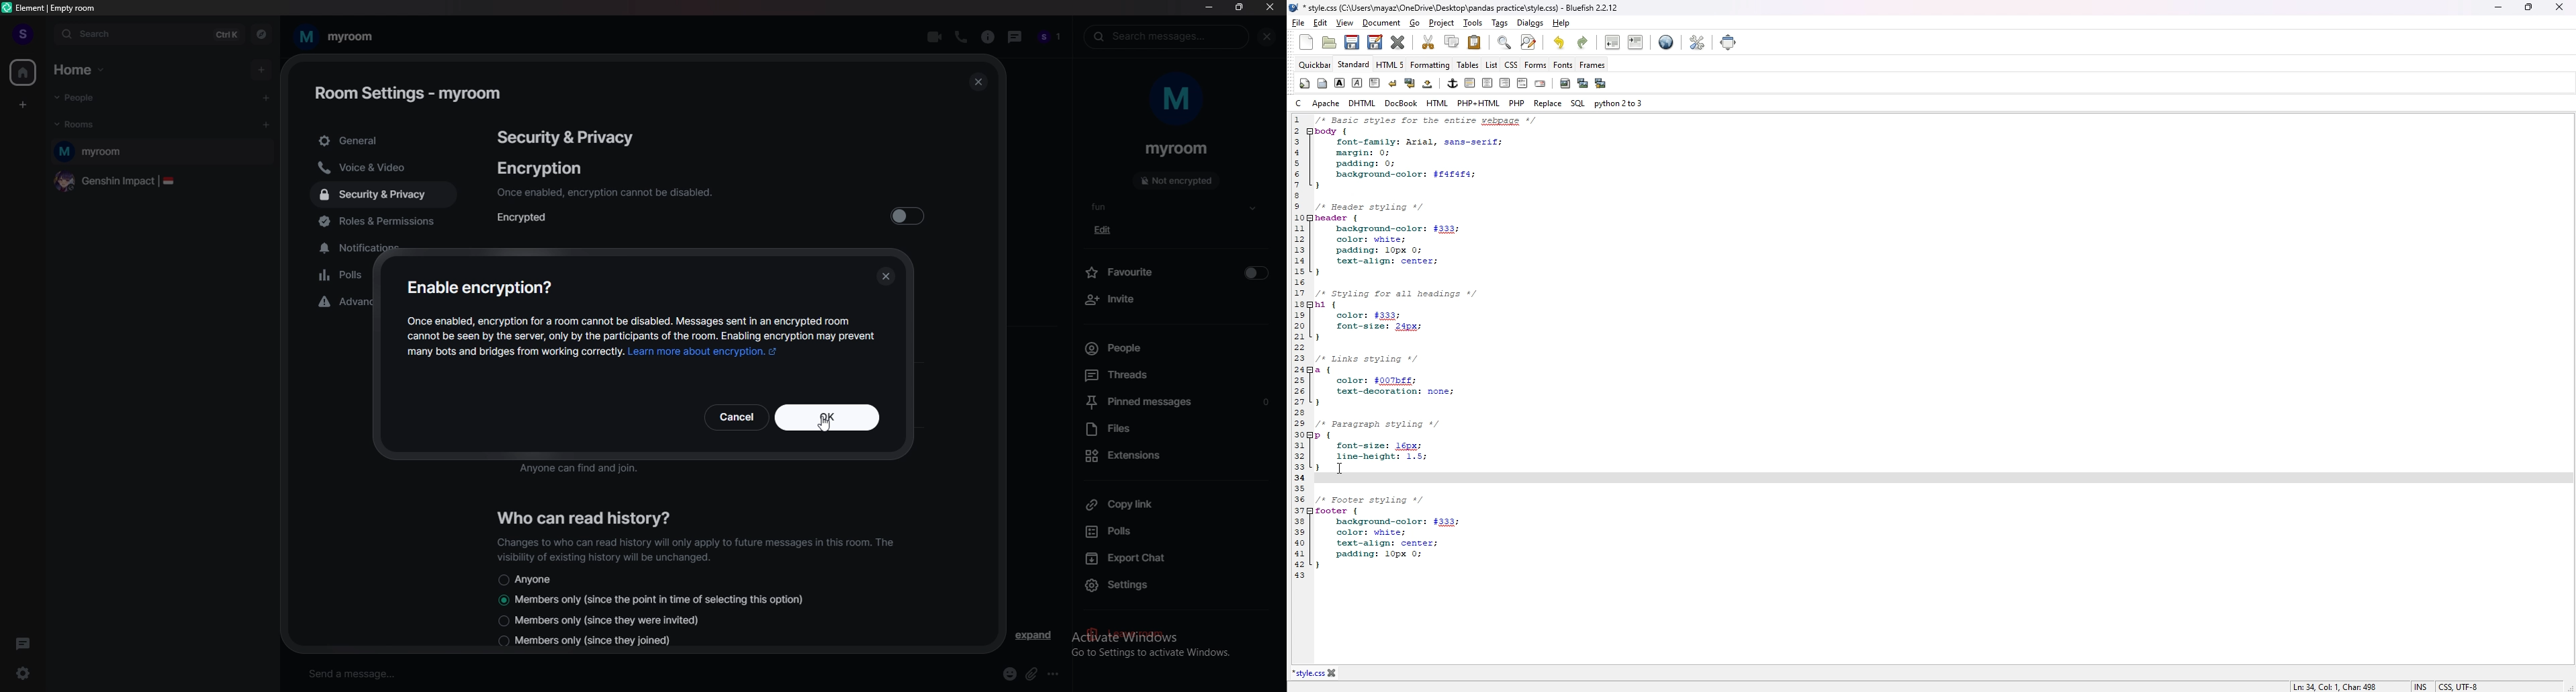 Image resolution: width=2576 pixels, height=700 pixels. What do you see at coordinates (1523, 83) in the screenshot?
I see `html comment` at bounding box center [1523, 83].